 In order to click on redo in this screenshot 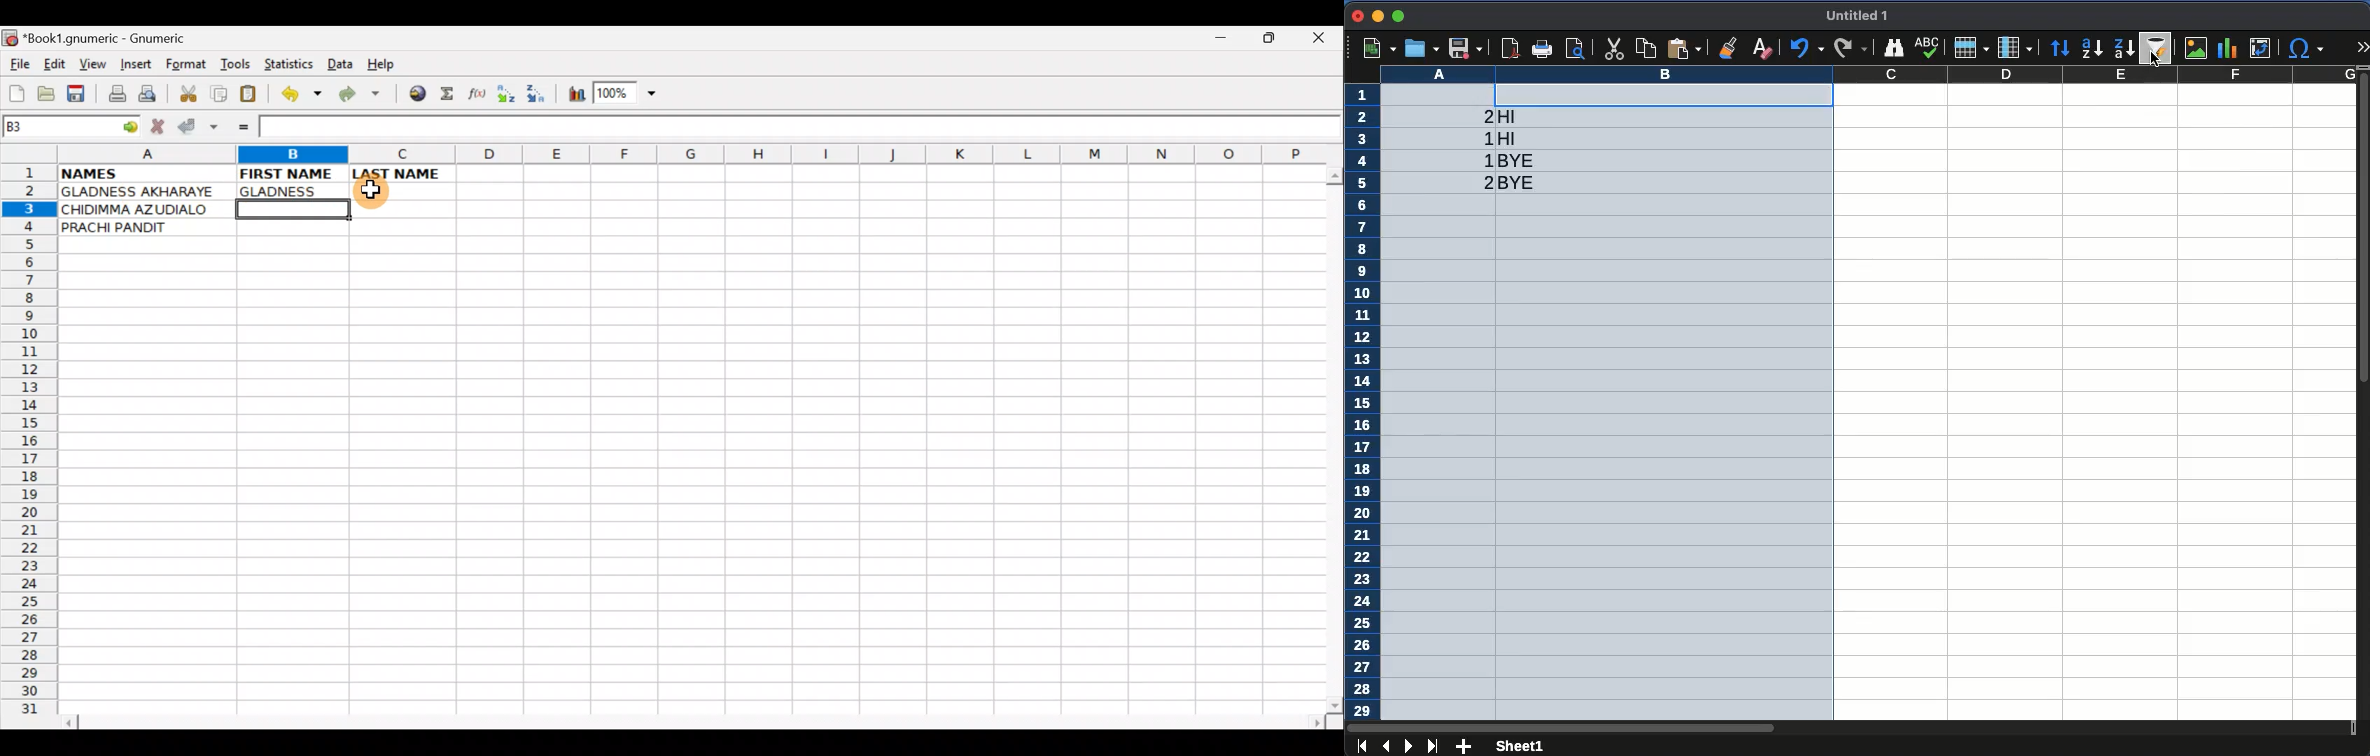, I will do `click(1849, 48)`.